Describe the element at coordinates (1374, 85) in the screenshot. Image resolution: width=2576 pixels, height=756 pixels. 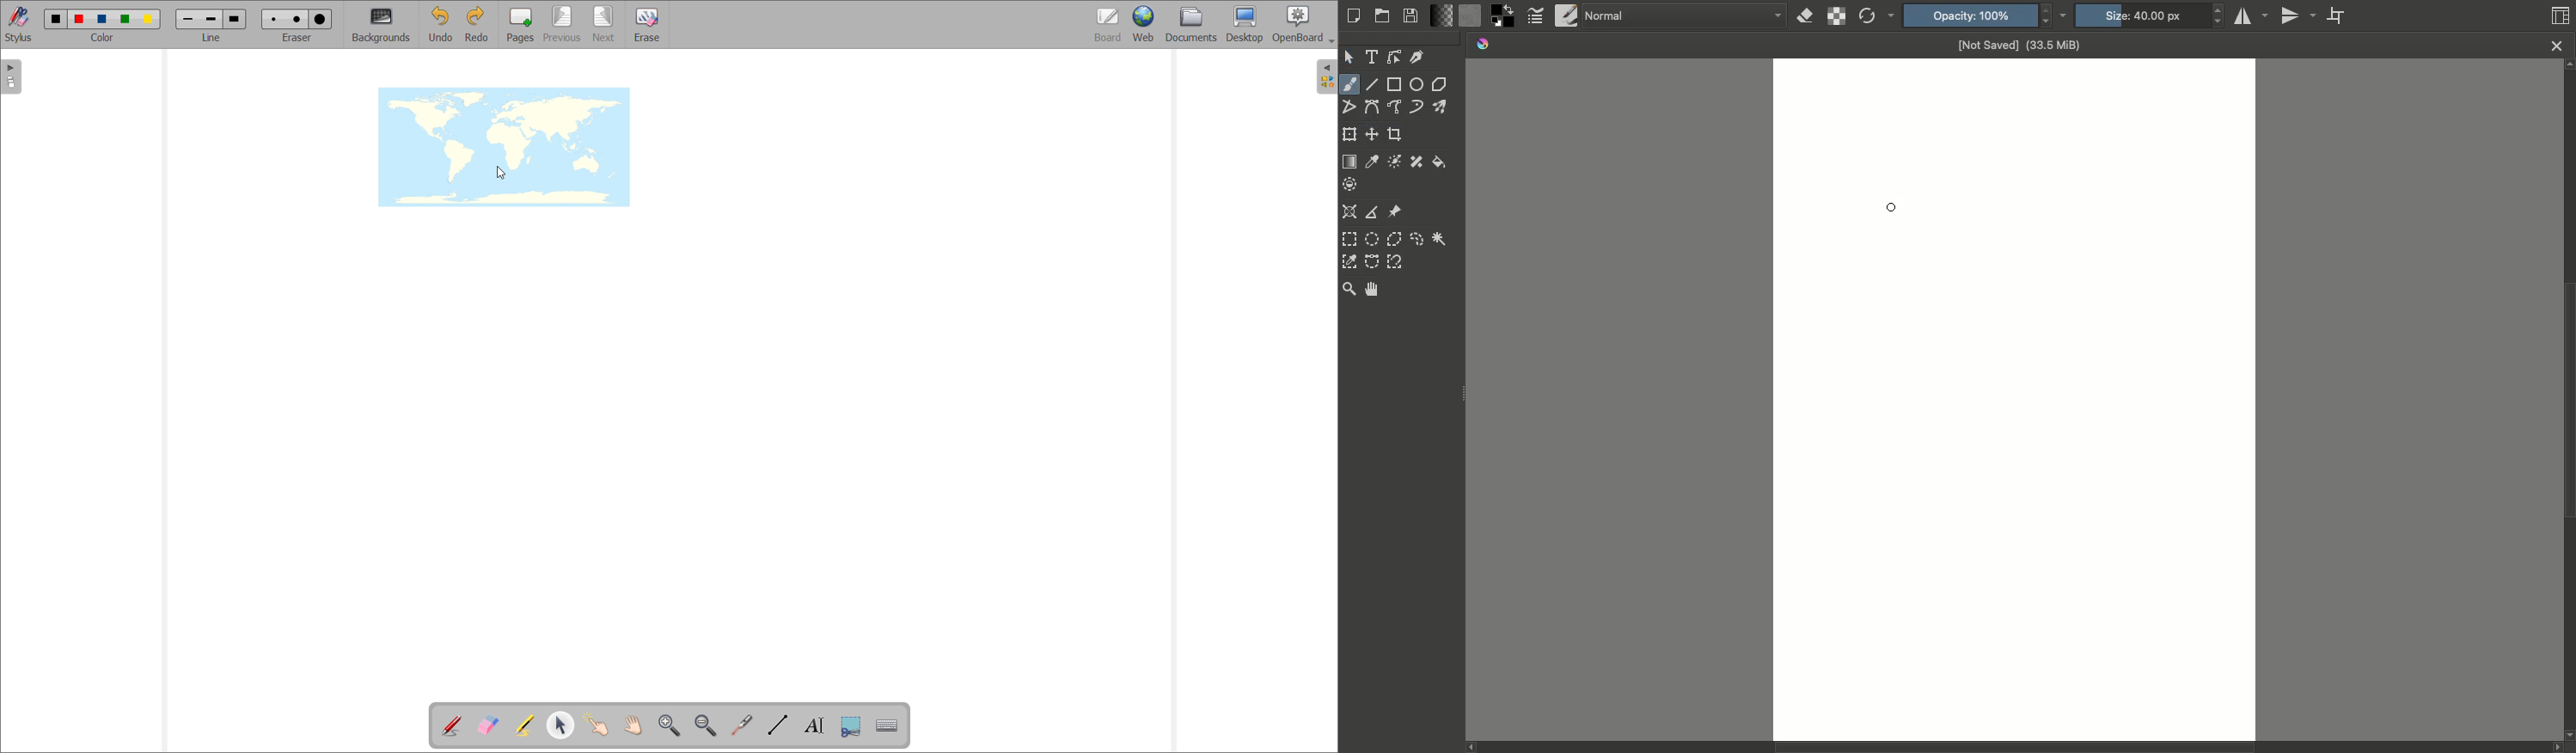
I see `Line` at that location.